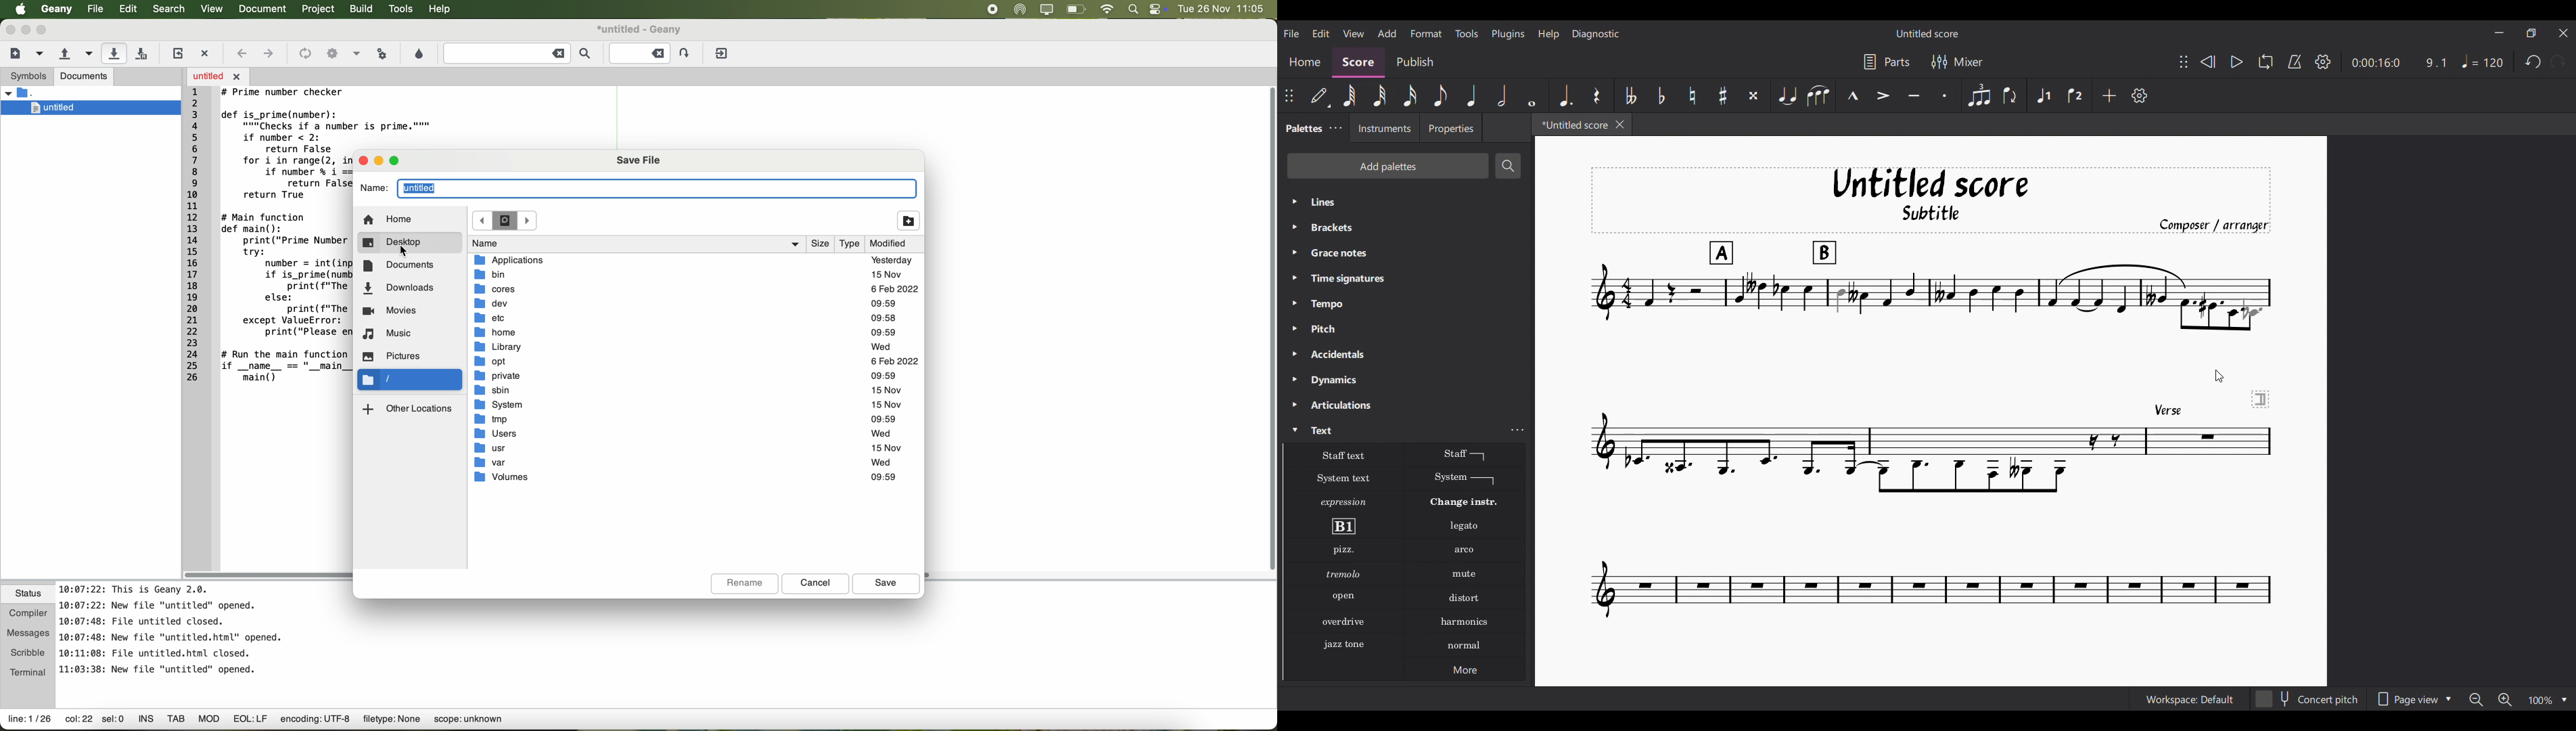 The image size is (2576, 756). What do you see at coordinates (1930, 394) in the screenshot?
I see `Text called verse added to created section in score` at bounding box center [1930, 394].